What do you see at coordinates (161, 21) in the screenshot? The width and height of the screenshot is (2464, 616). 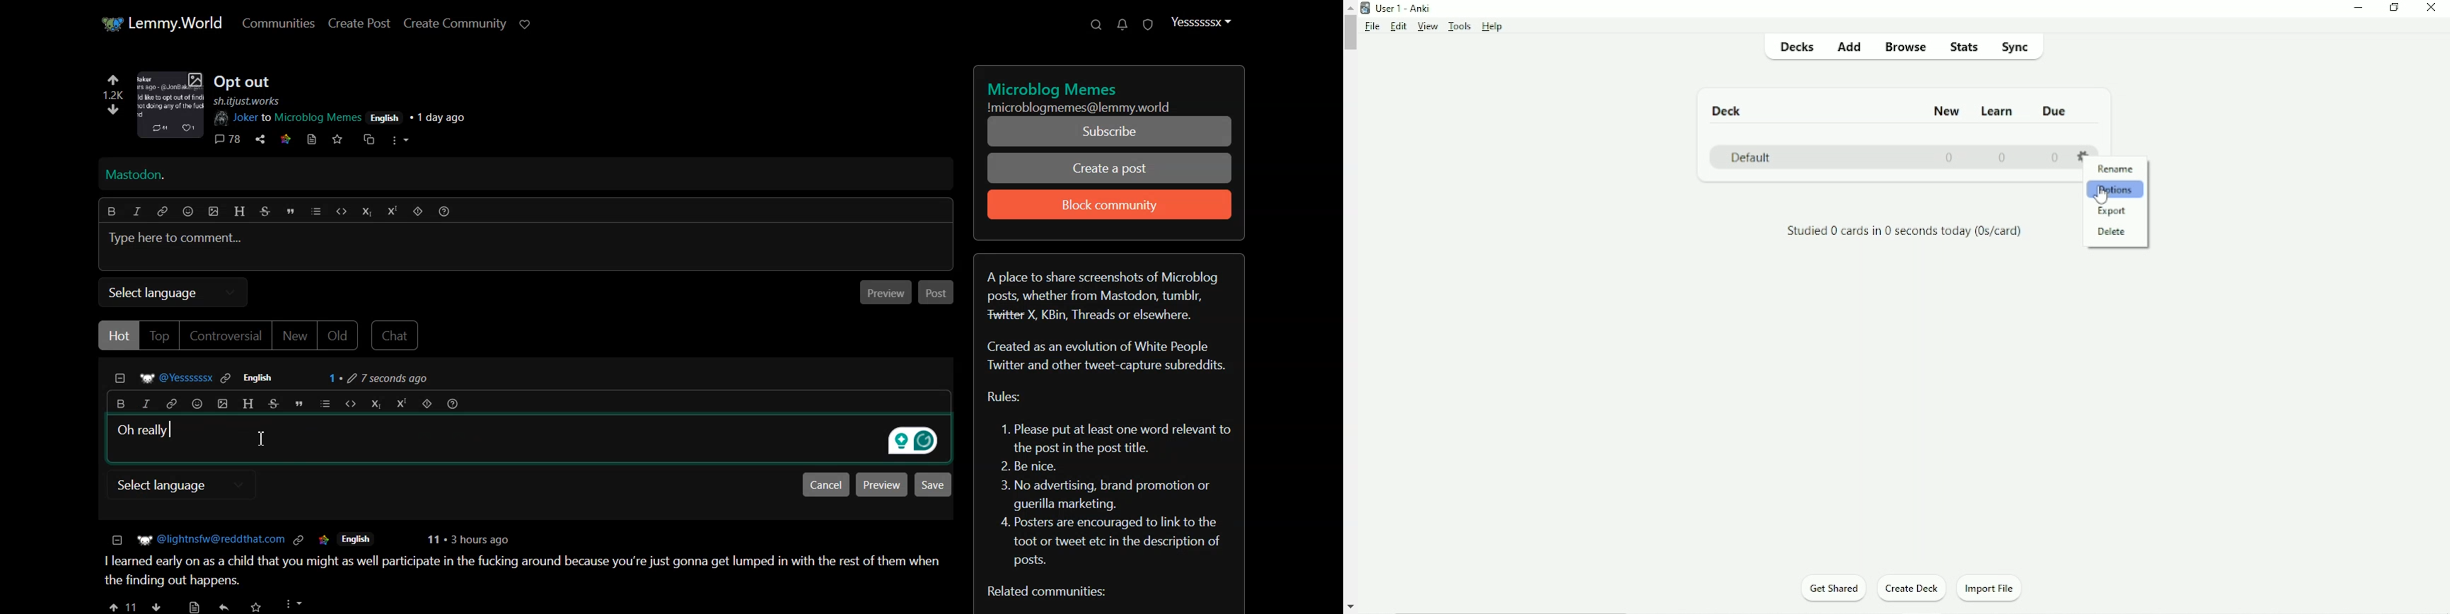 I see `Home page` at bounding box center [161, 21].